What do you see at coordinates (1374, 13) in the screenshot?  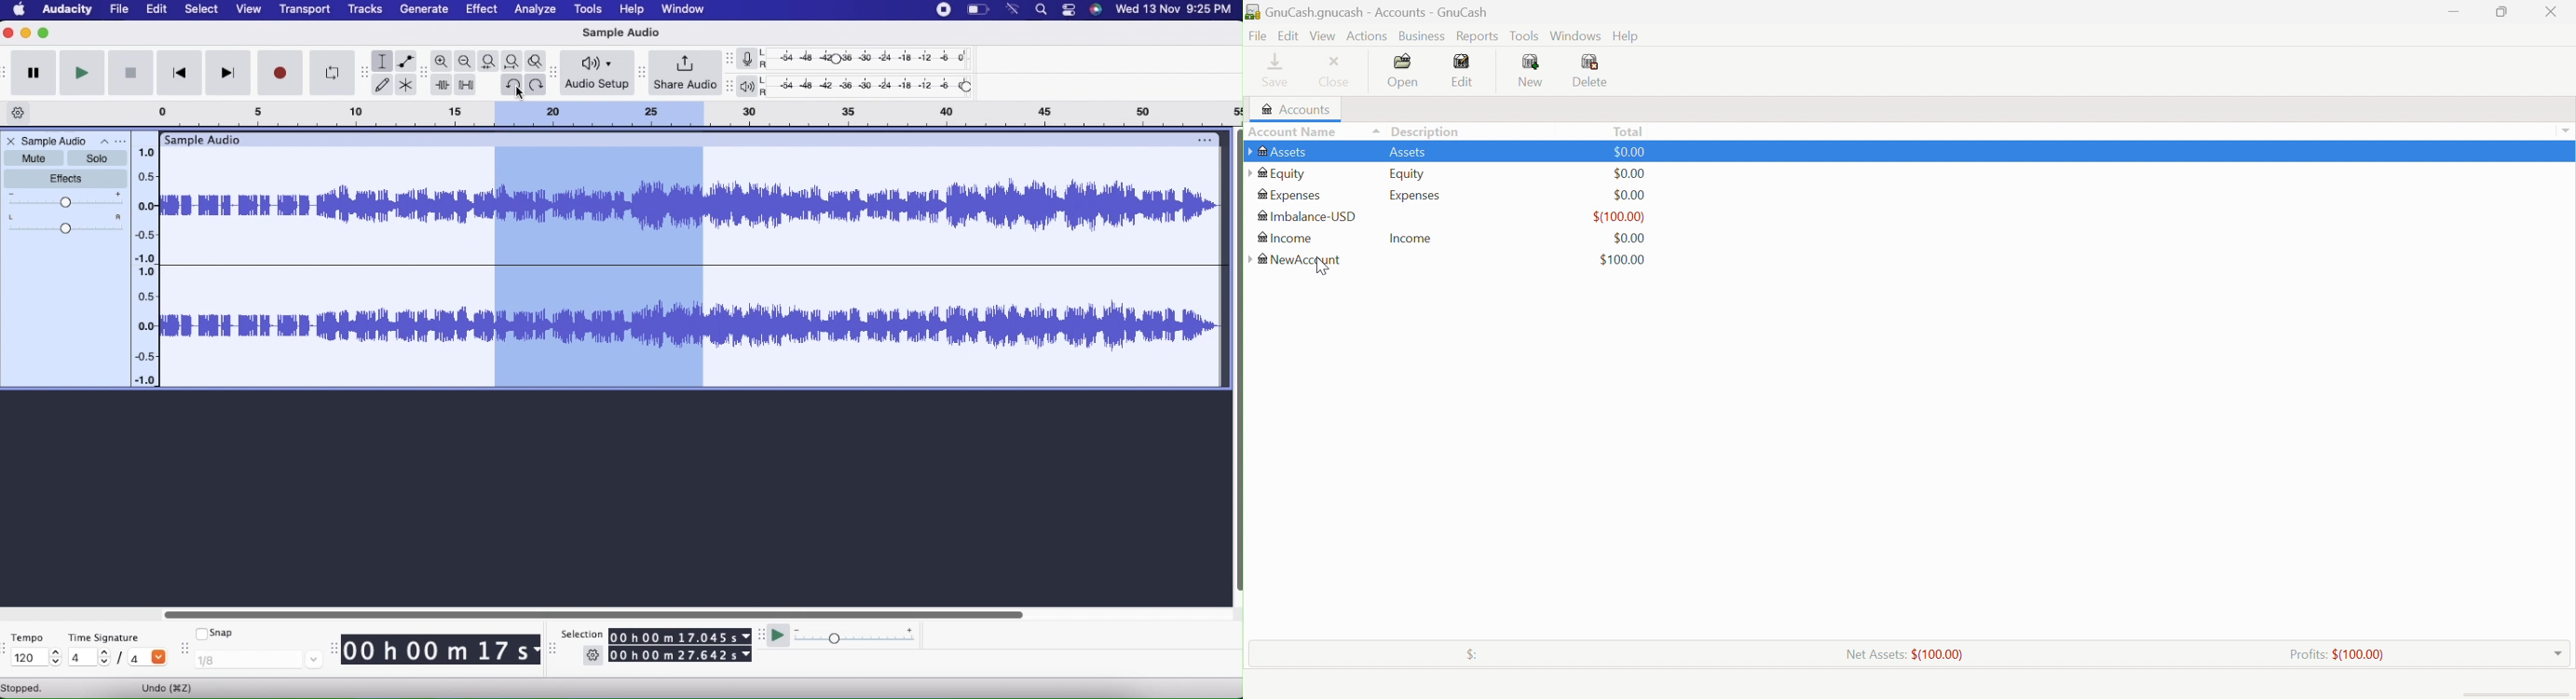 I see `GnuCash.gnucash - Accounts - GnuCash` at bounding box center [1374, 13].